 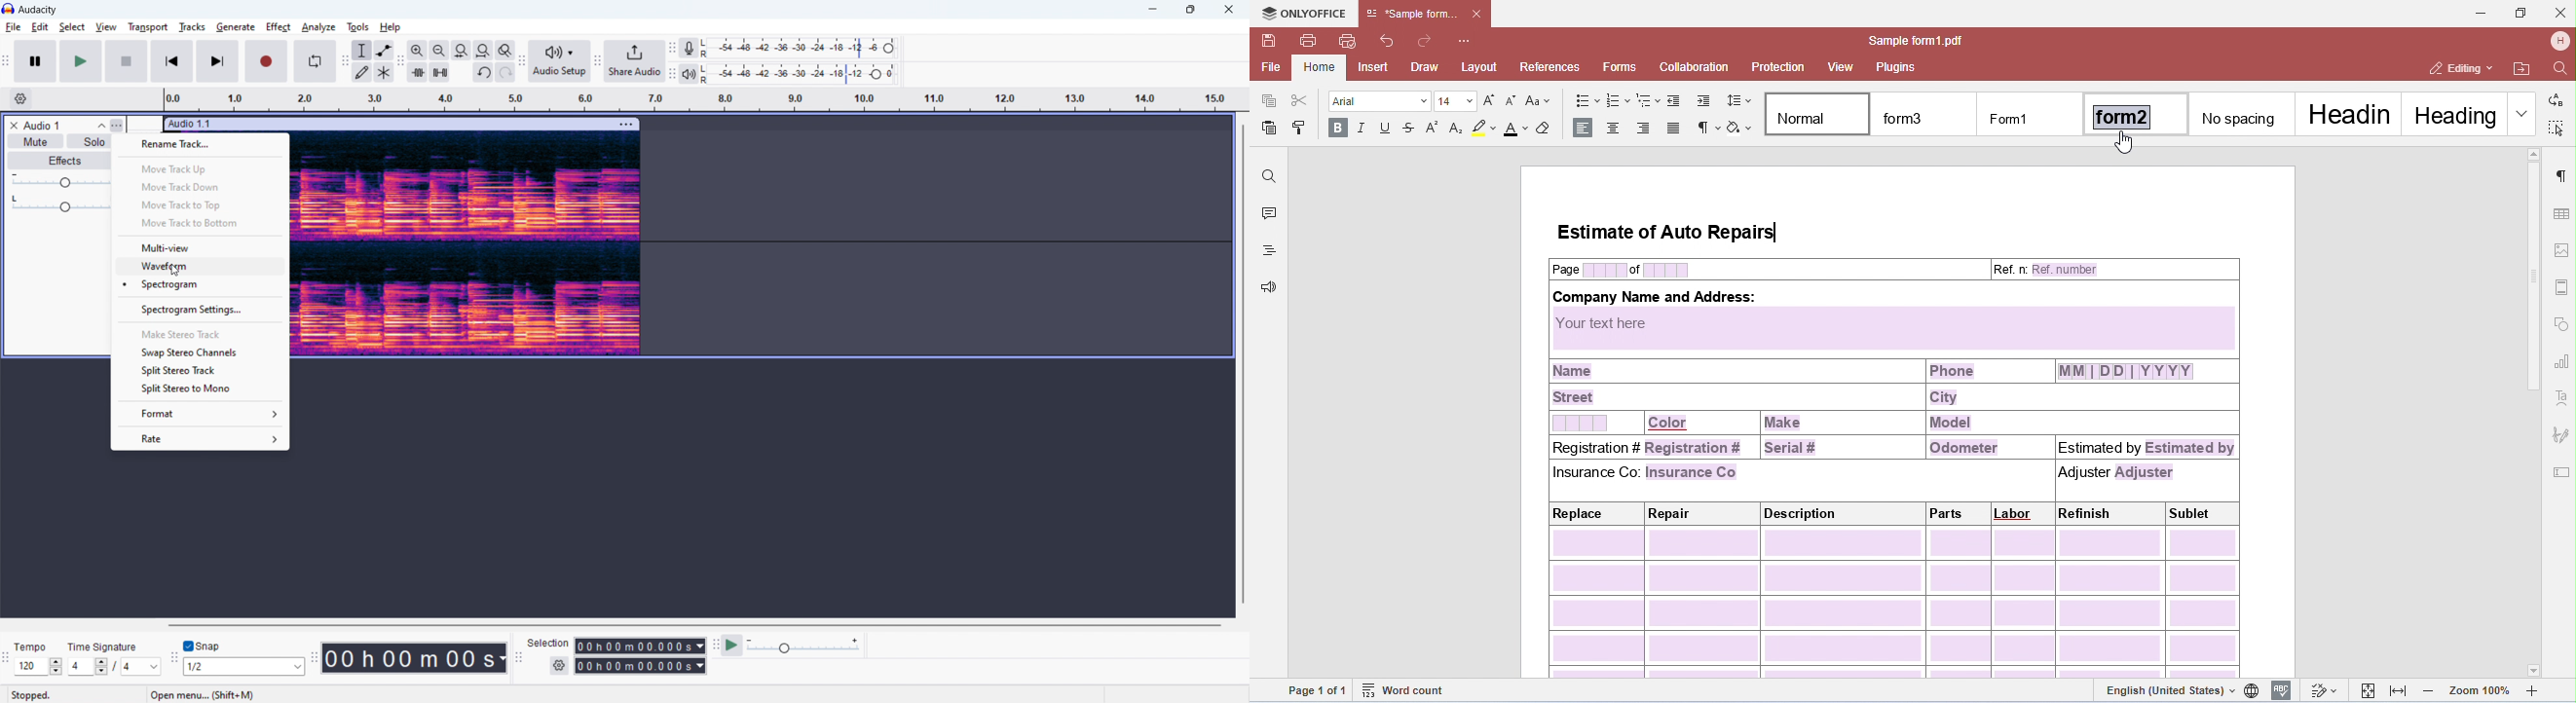 I want to click on audio setup, so click(x=559, y=61).